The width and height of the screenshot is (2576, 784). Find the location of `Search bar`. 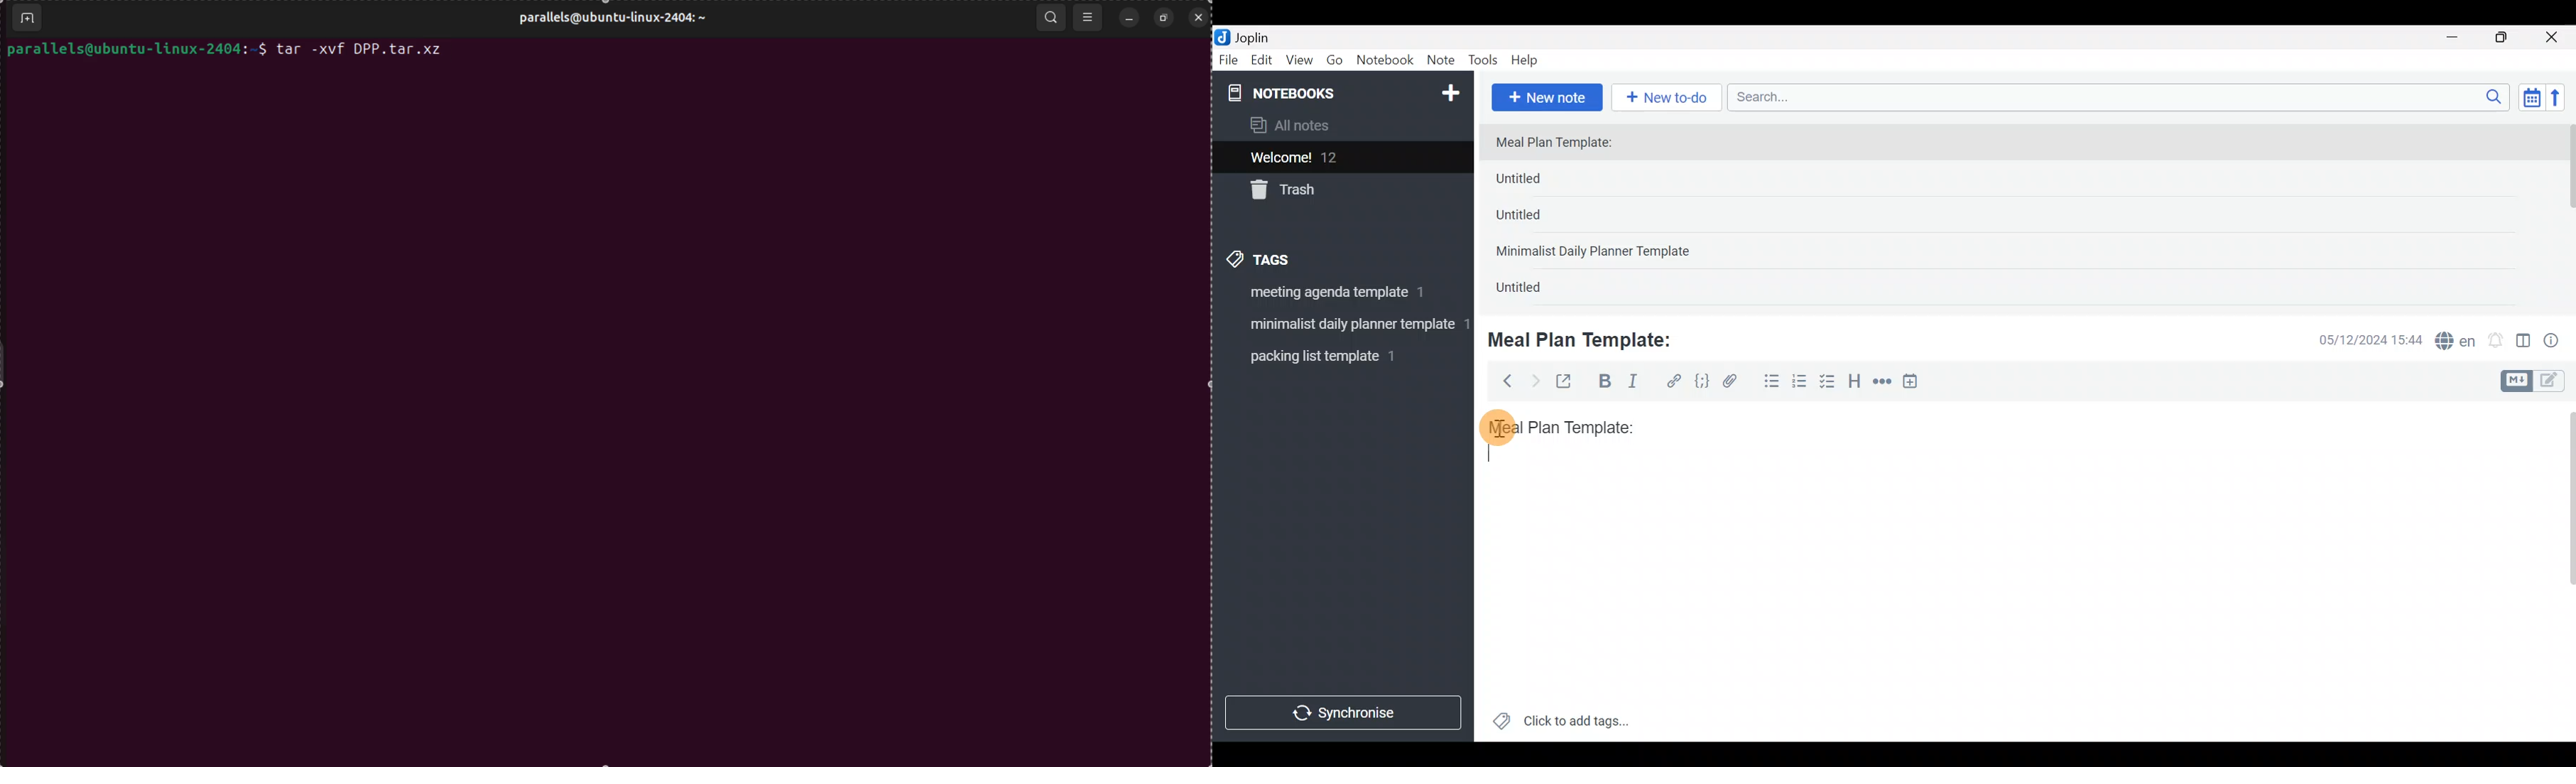

Search bar is located at coordinates (2122, 95).